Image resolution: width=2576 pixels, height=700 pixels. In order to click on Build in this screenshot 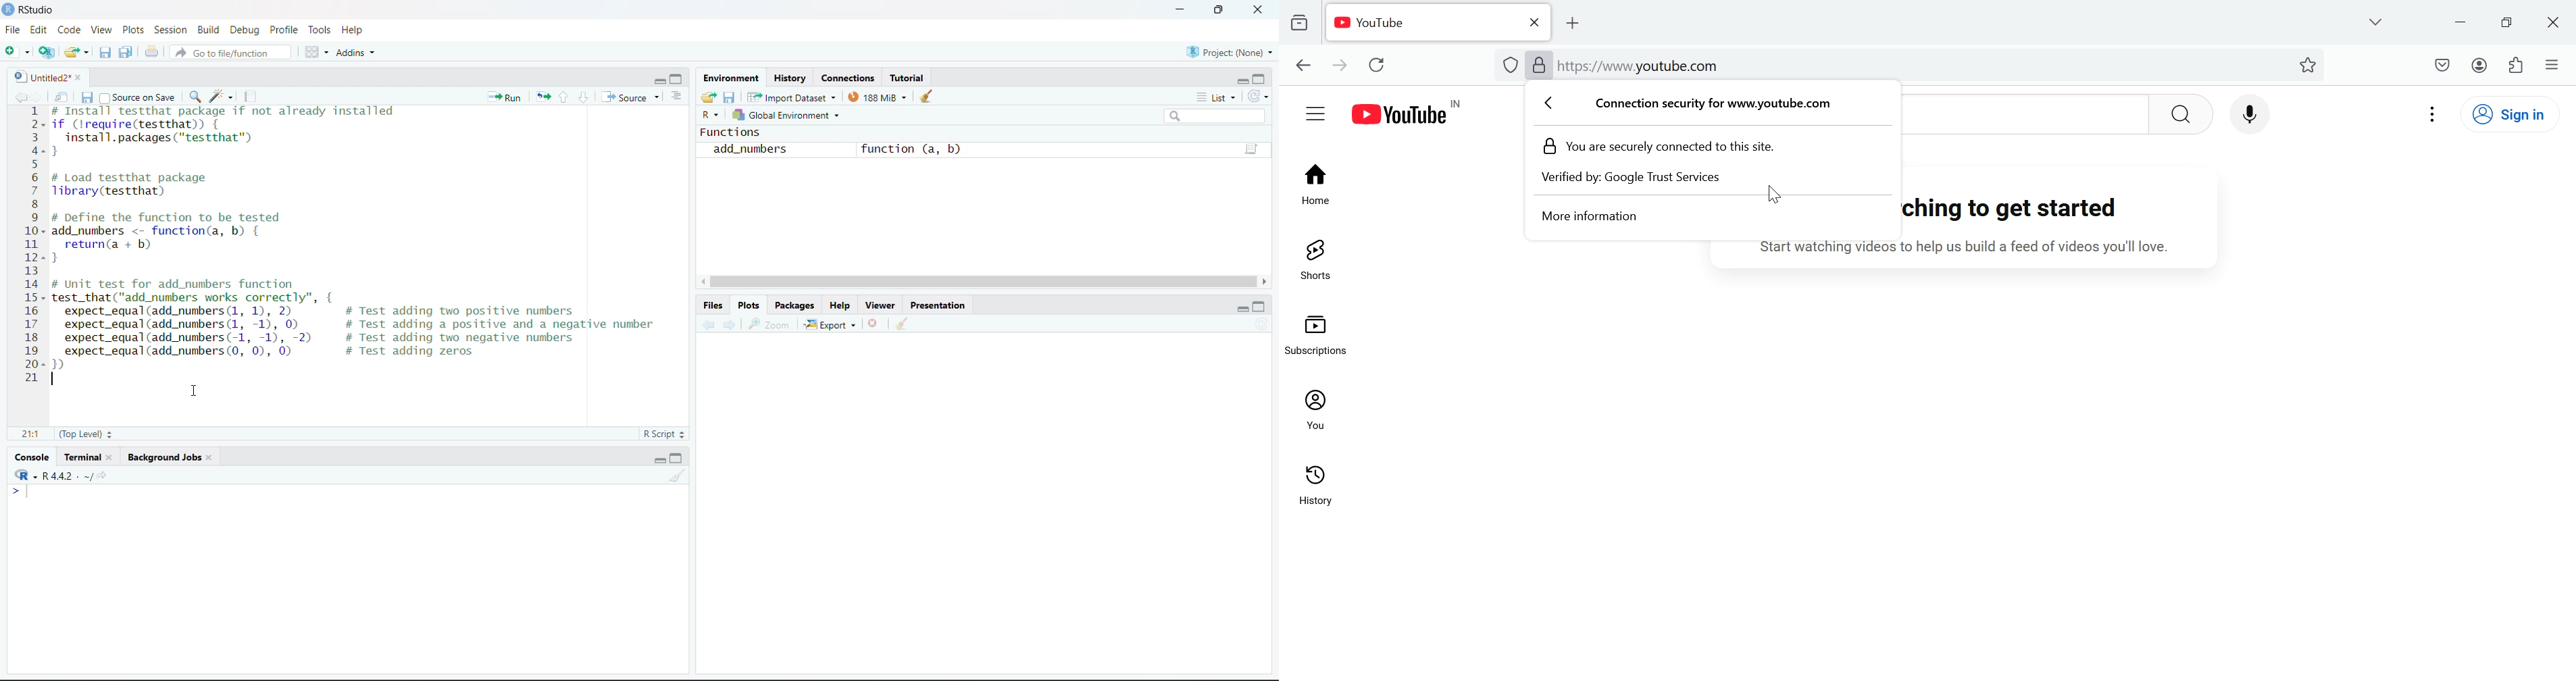, I will do `click(208, 29)`.